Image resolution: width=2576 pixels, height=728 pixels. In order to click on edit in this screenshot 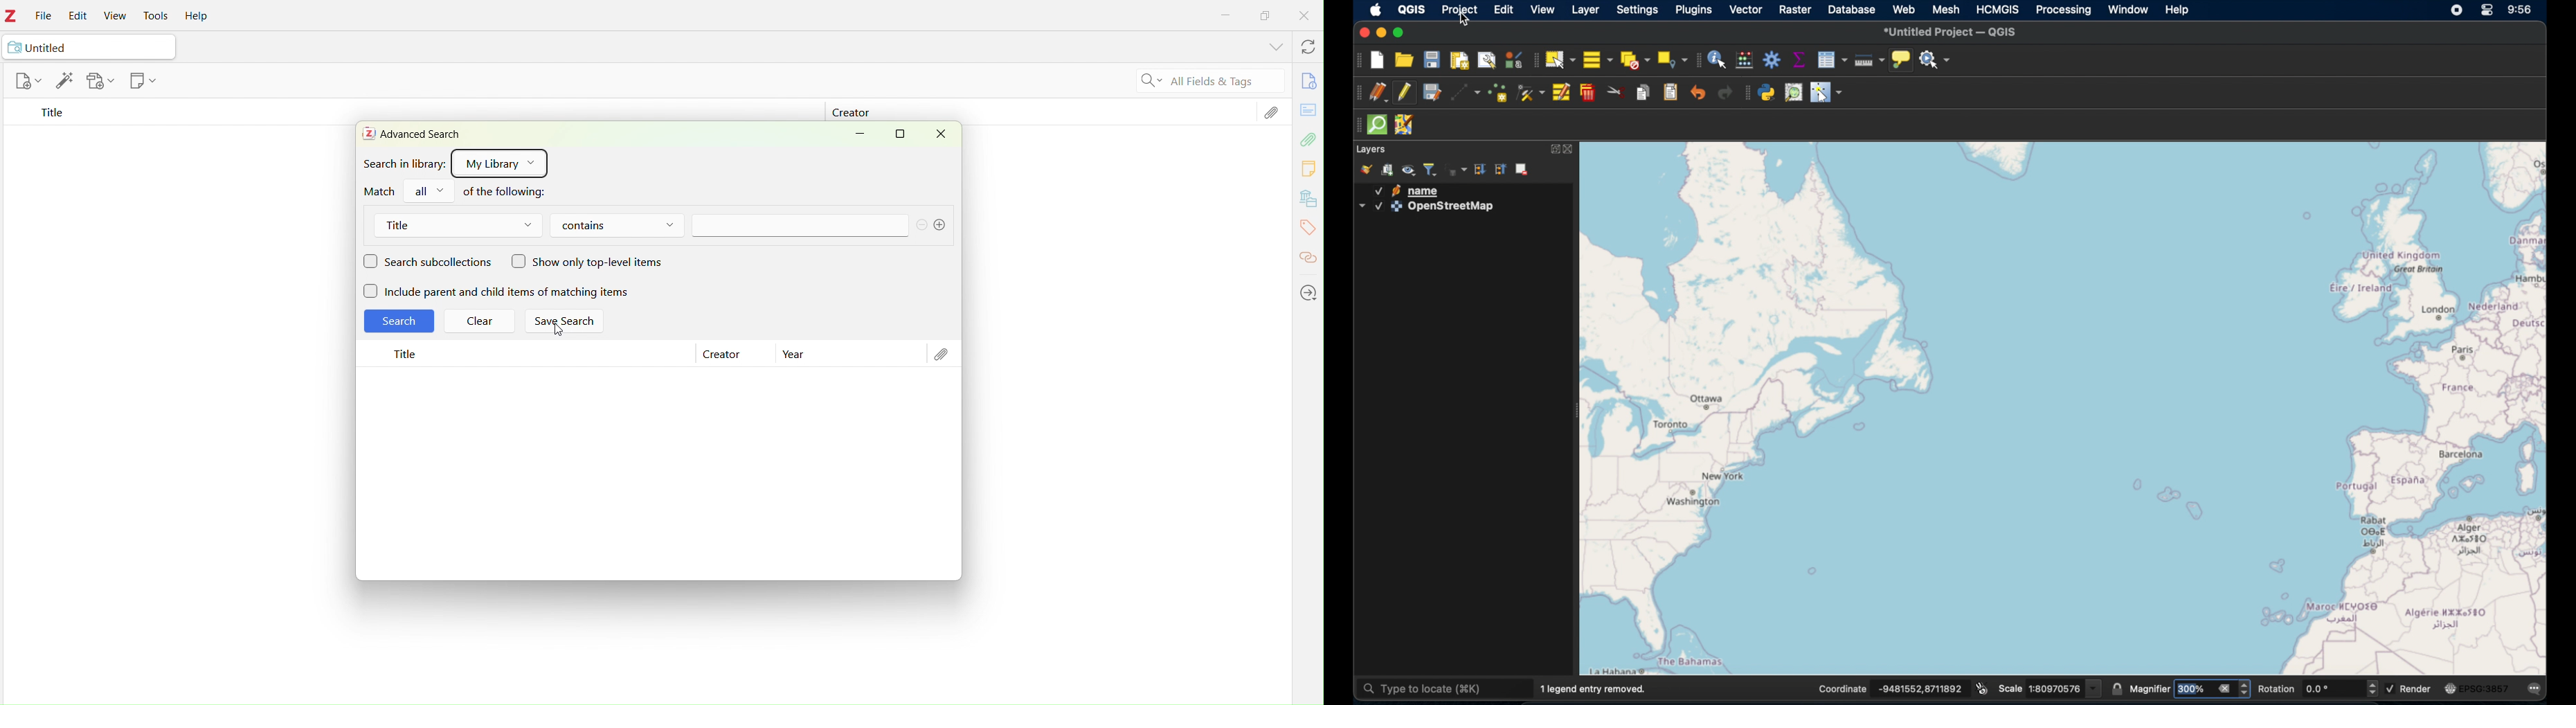, I will do `click(1504, 10)`.